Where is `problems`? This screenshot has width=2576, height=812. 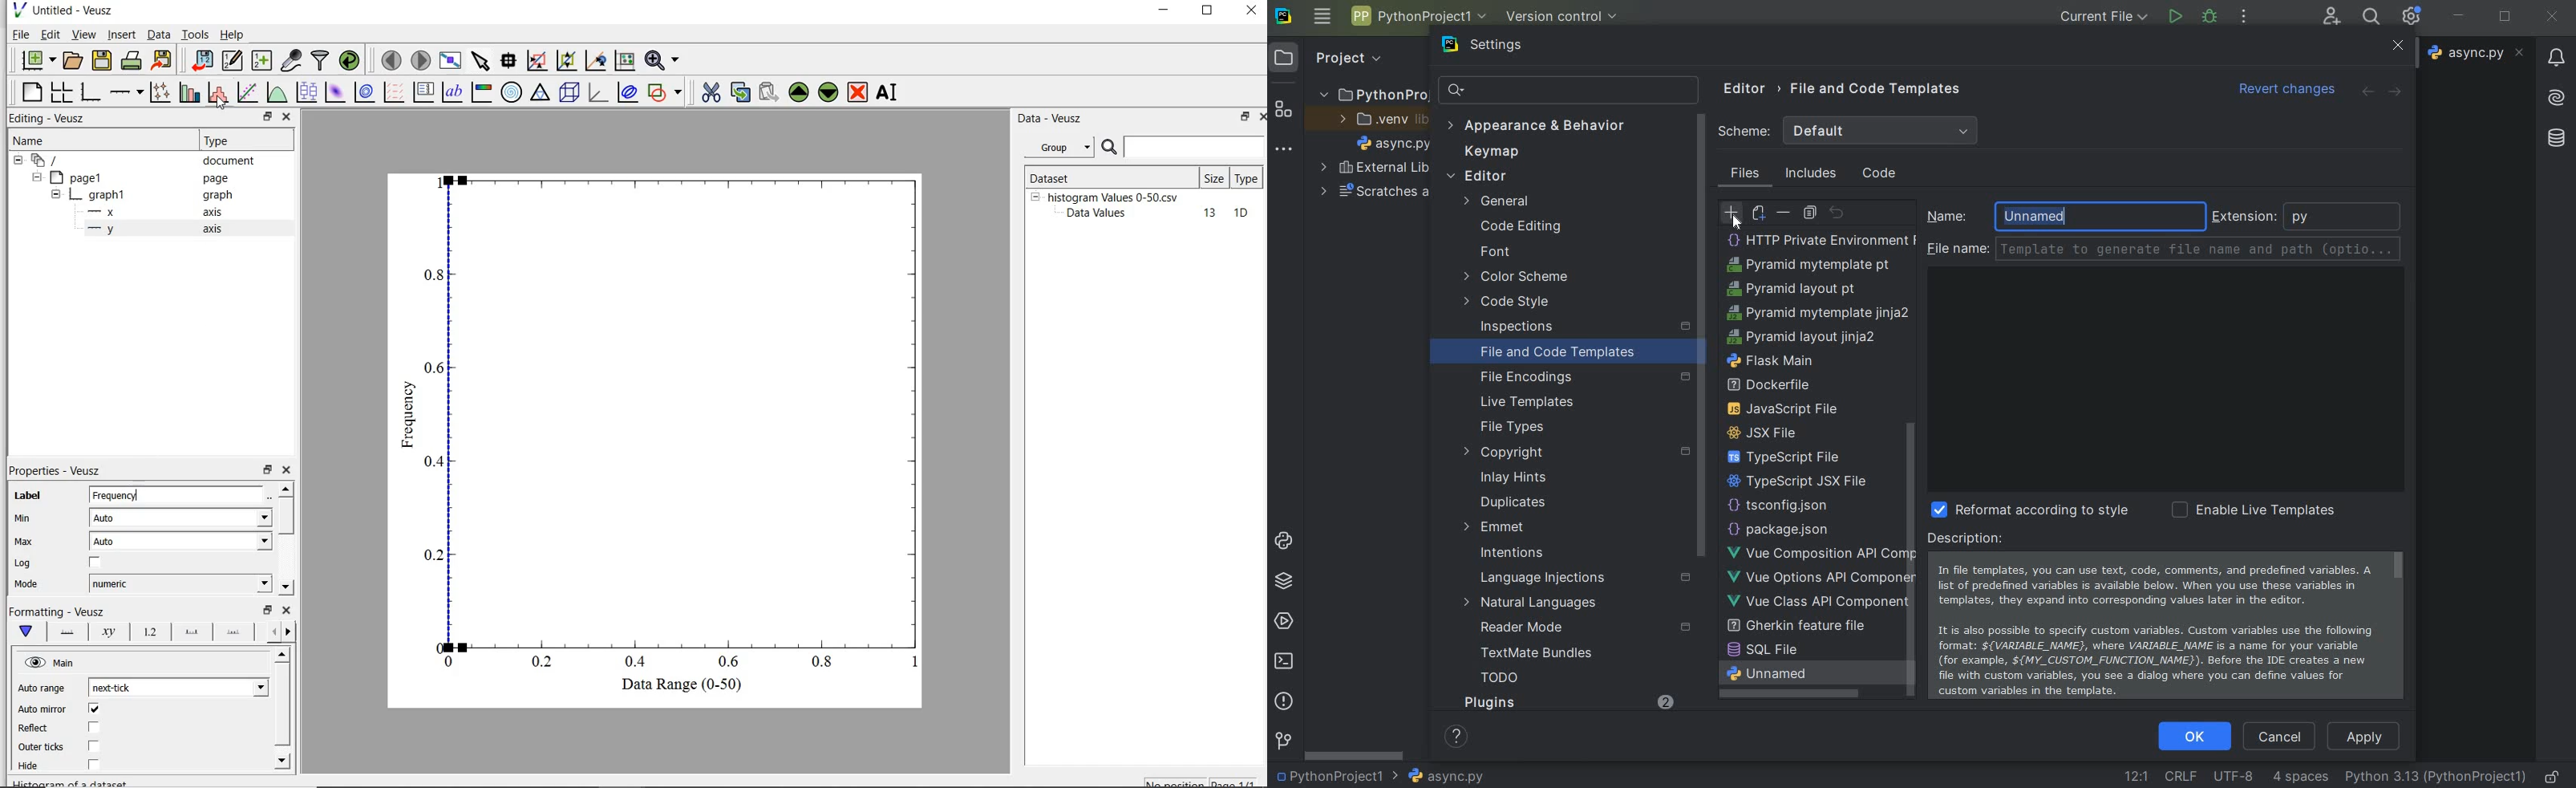
problems is located at coordinates (1283, 700).